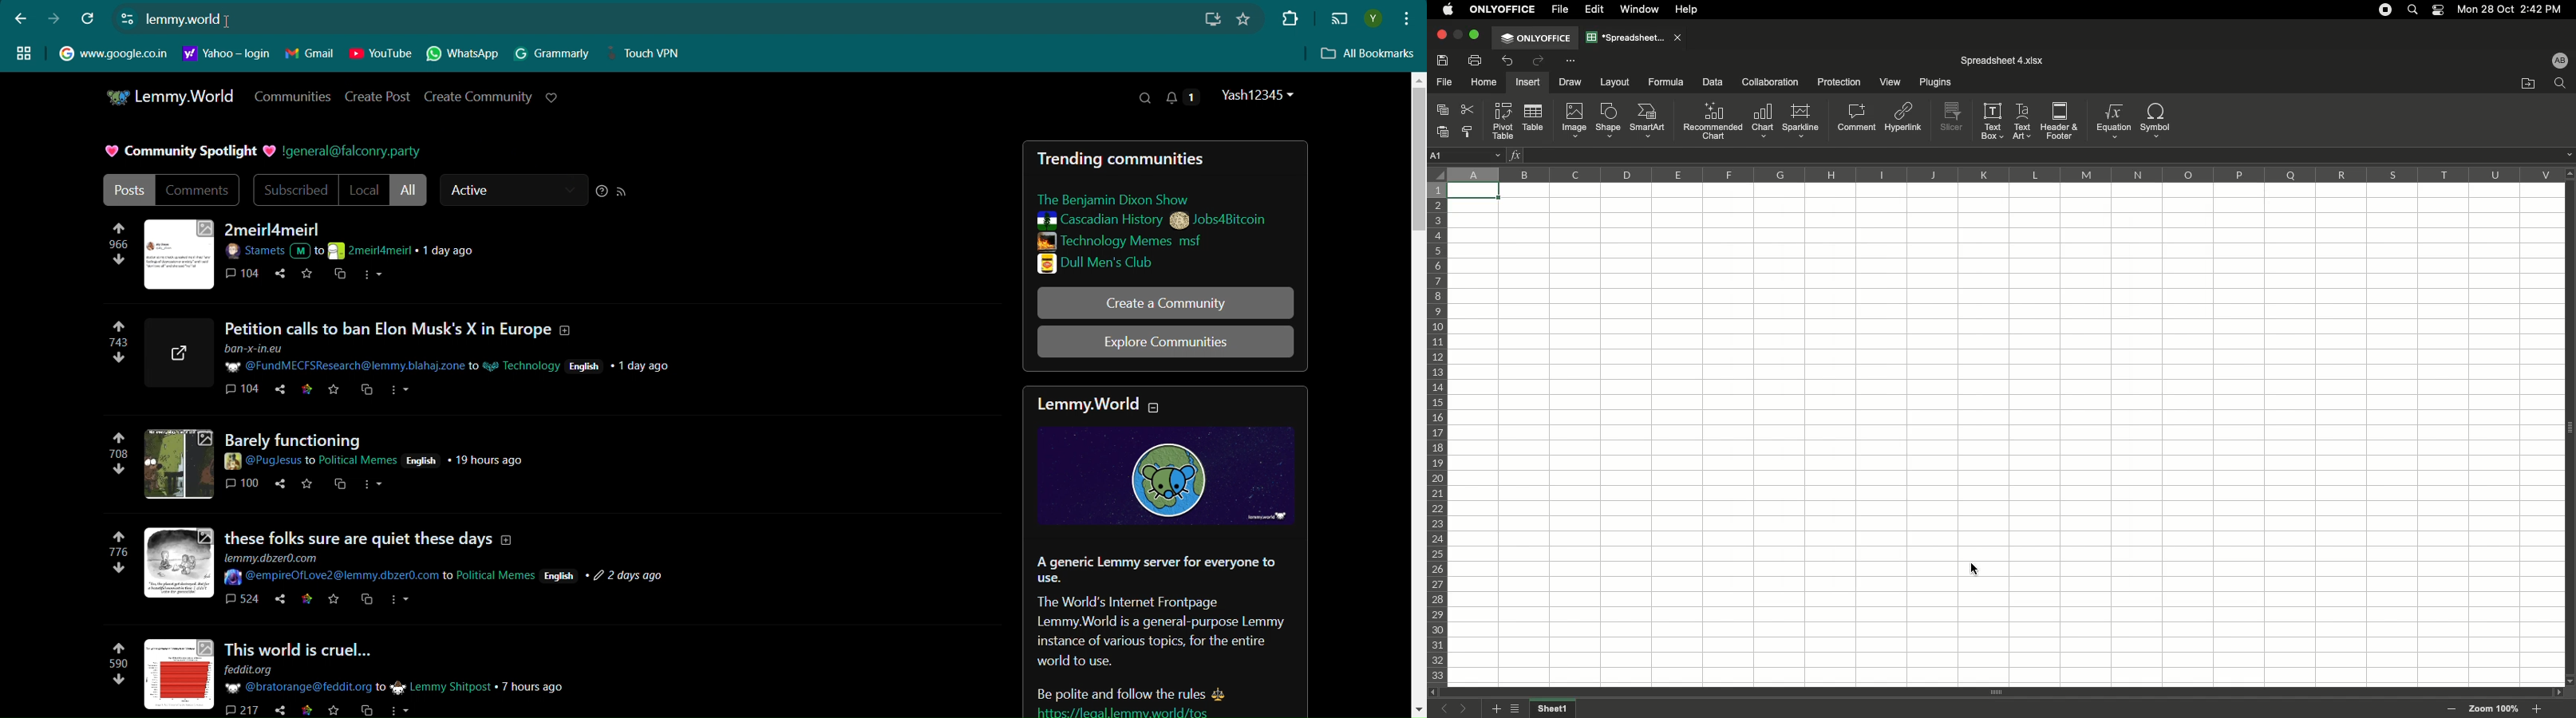 Image resolution: width=2576 pixels, height=728 pixels. What do you see at coordinates (1440, 35) in the screenshot?
I see `Close` at bounding box center [1440, 35].